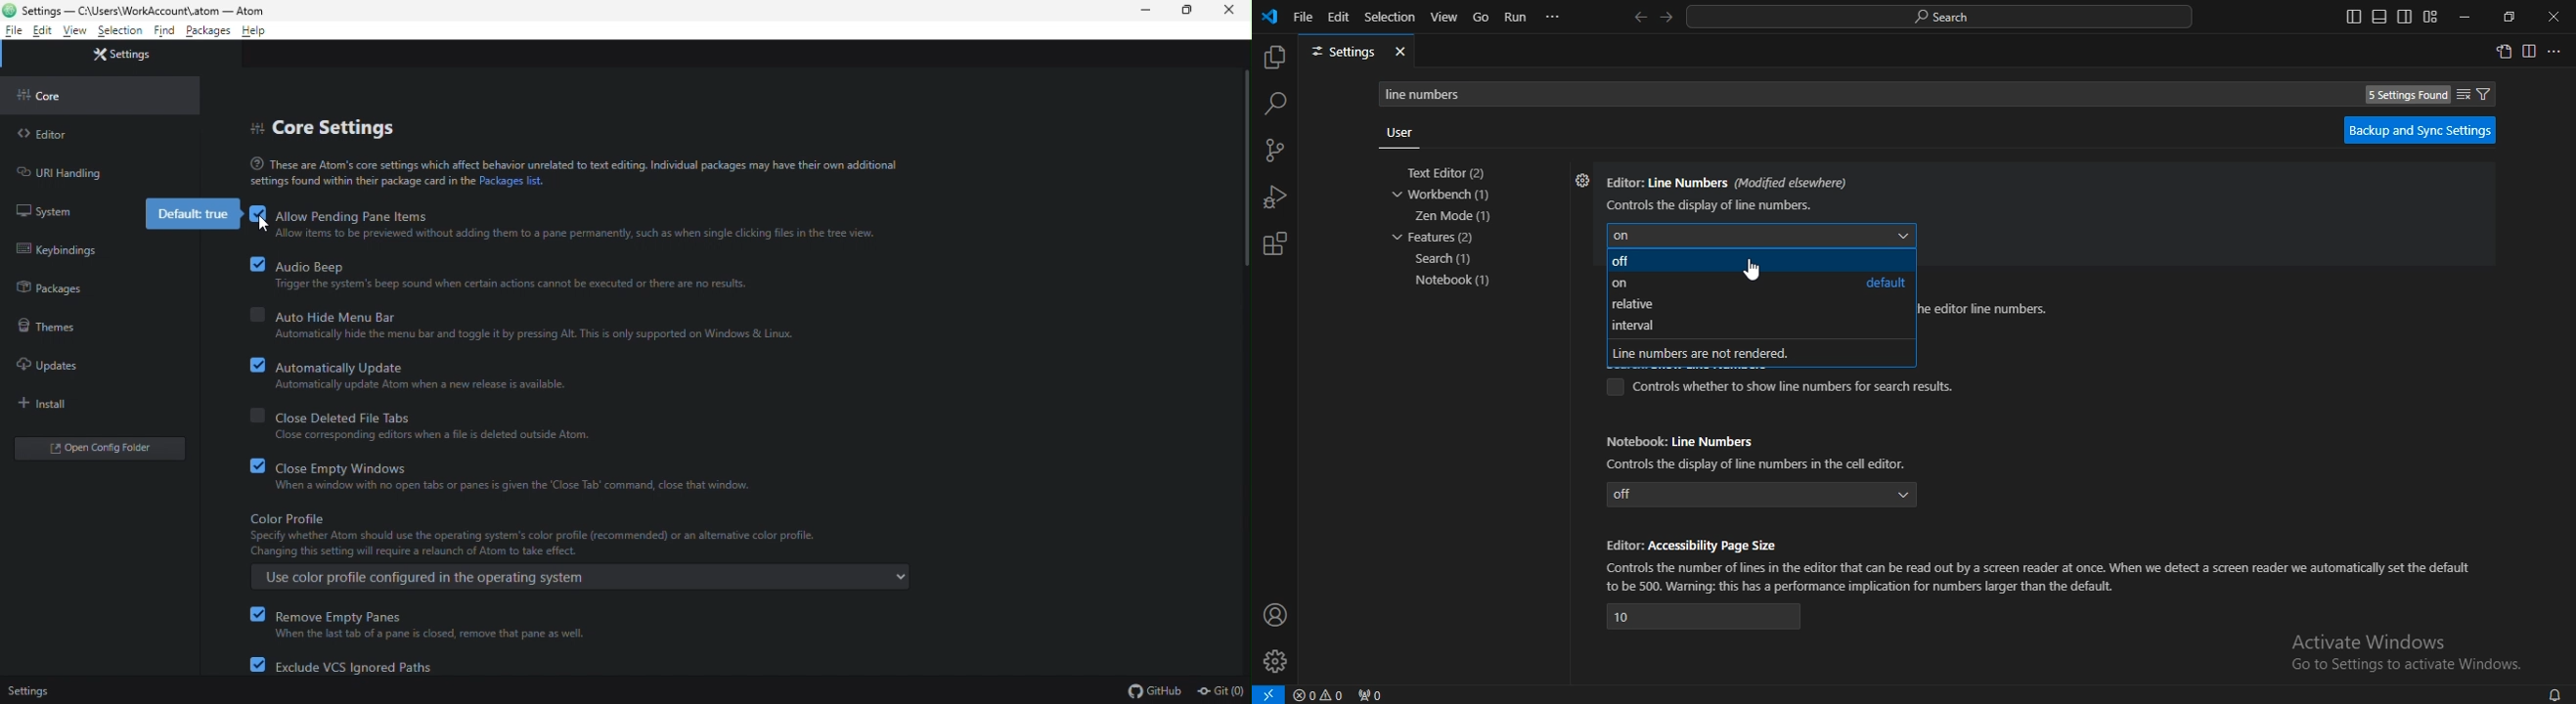  What do you see at coordinates (266, 226) in the screenshot?
I see `cursor` at bounding box center [266, 226].